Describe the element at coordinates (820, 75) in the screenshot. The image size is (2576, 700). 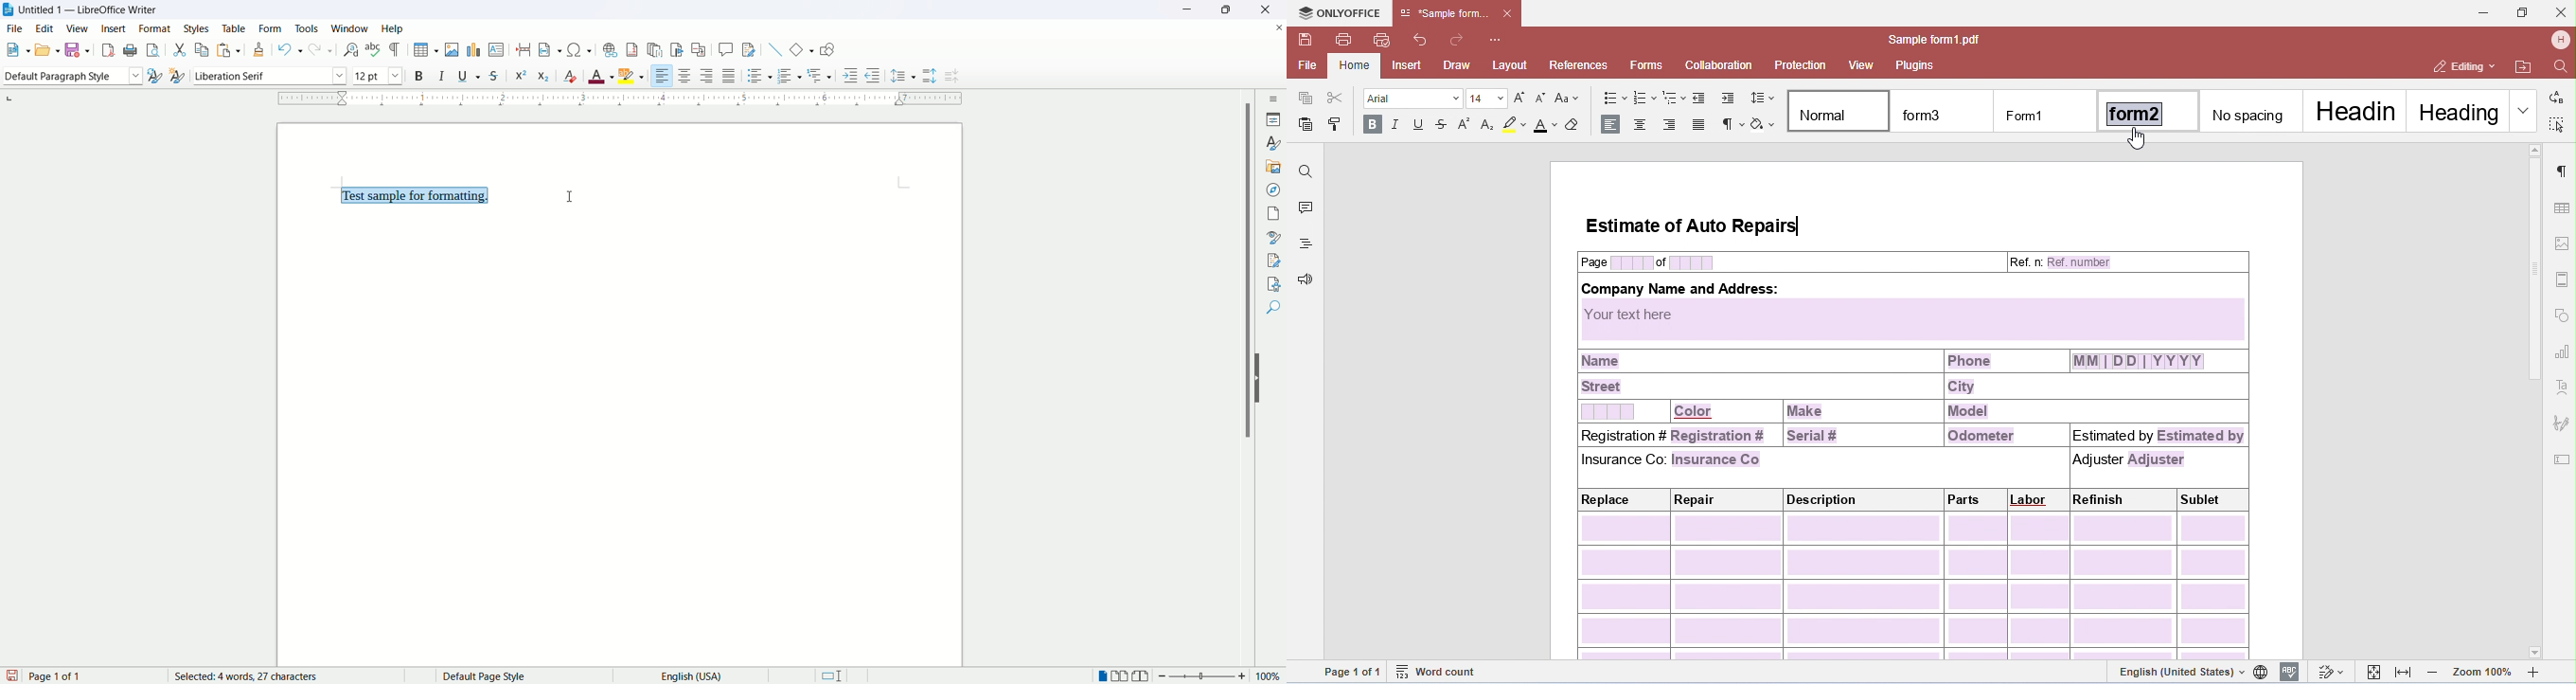
I see `format outline` at that location.